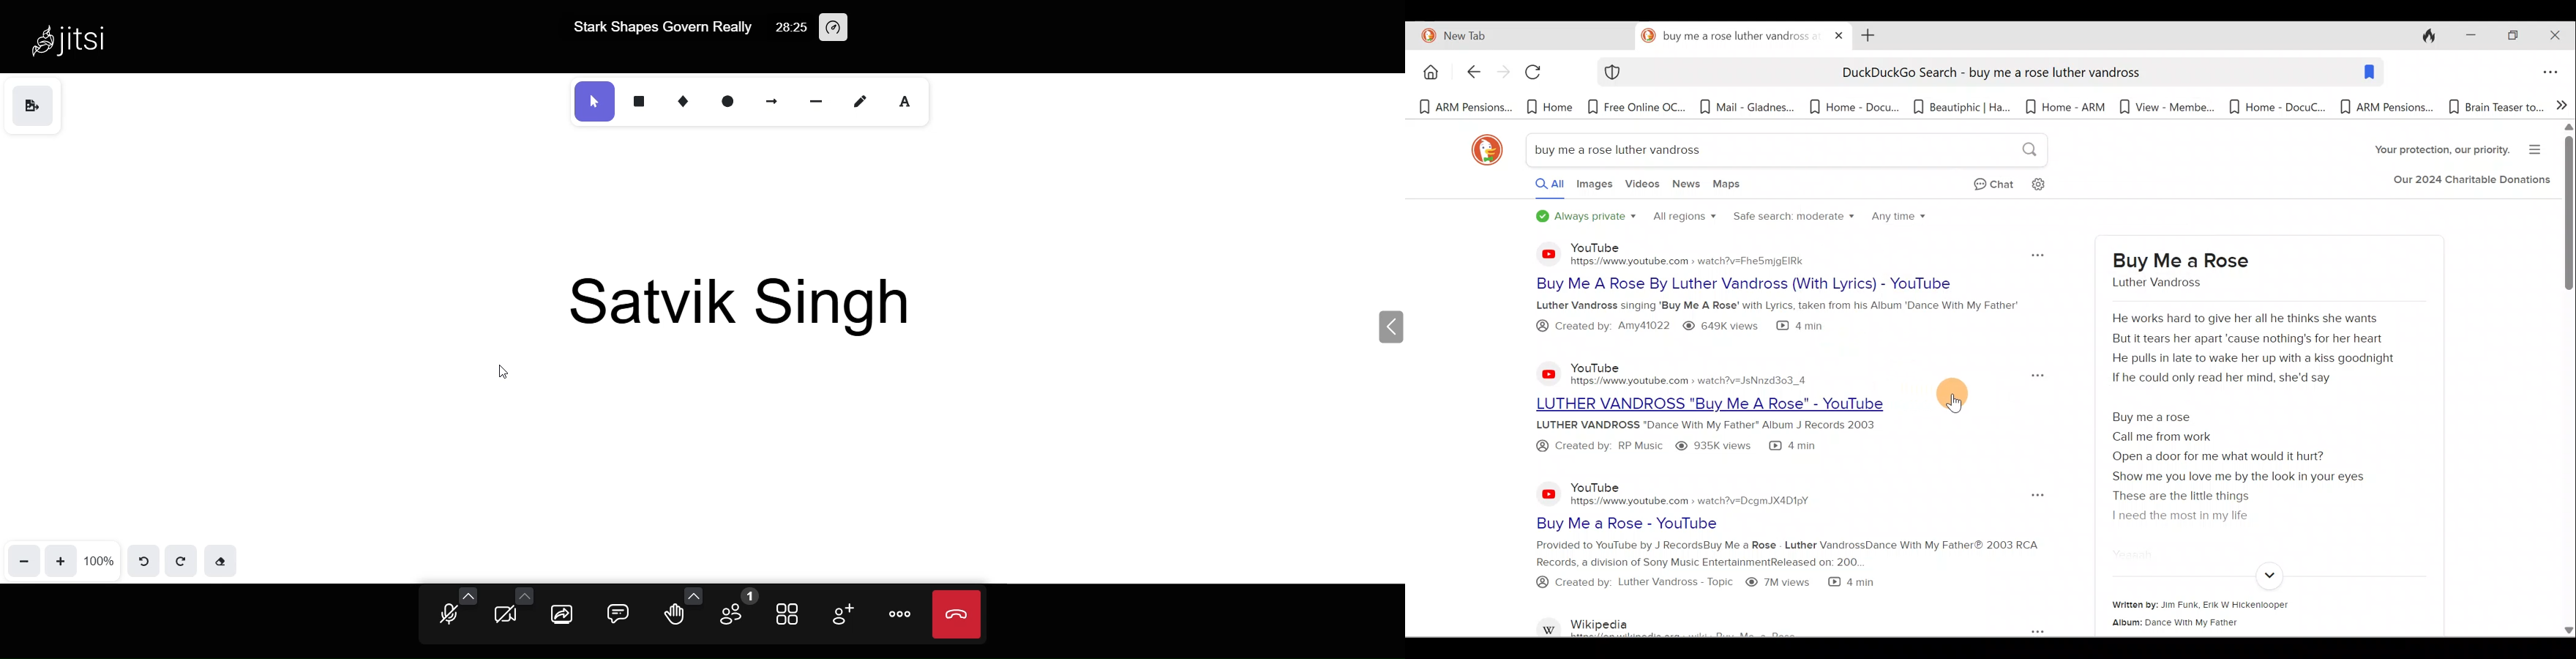 Image resolution: width=2576 pixels, height=672 pixels. Describe the element at coordinates (1989, 74) in the screenshot. I see `DuckDuckGo Search - buy me a rose luther vandross` at that location.